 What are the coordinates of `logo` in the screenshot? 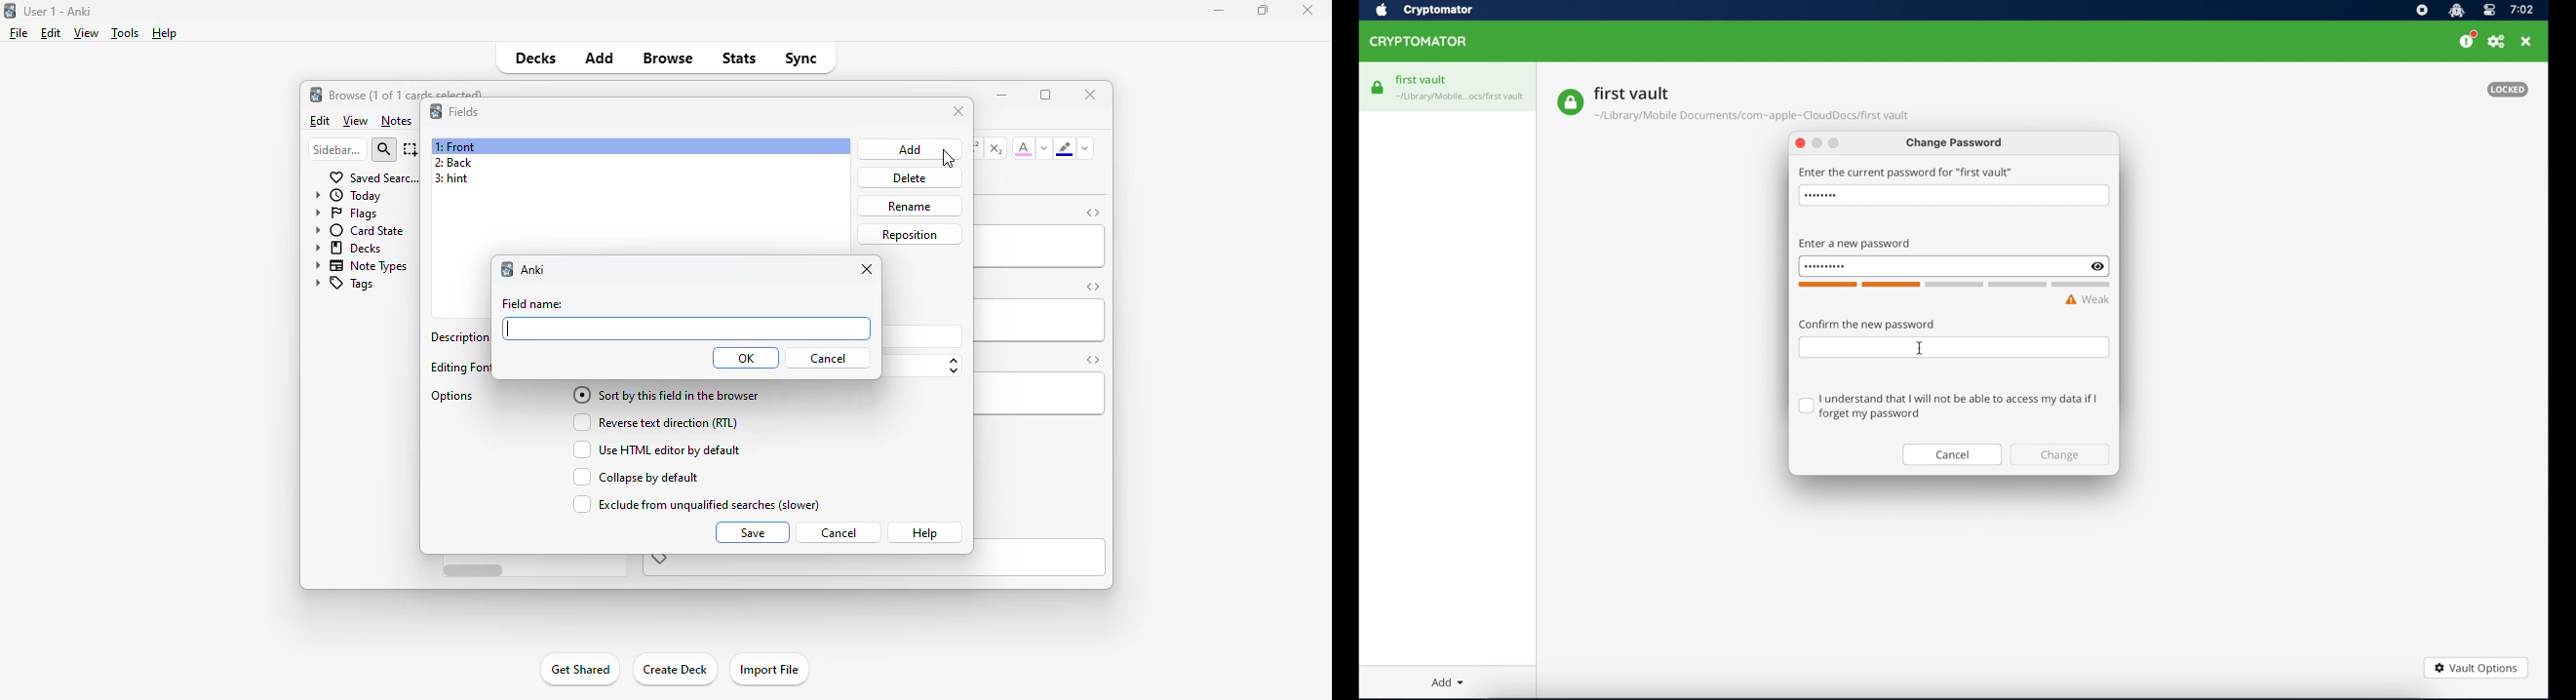 It's located at (507, 269).